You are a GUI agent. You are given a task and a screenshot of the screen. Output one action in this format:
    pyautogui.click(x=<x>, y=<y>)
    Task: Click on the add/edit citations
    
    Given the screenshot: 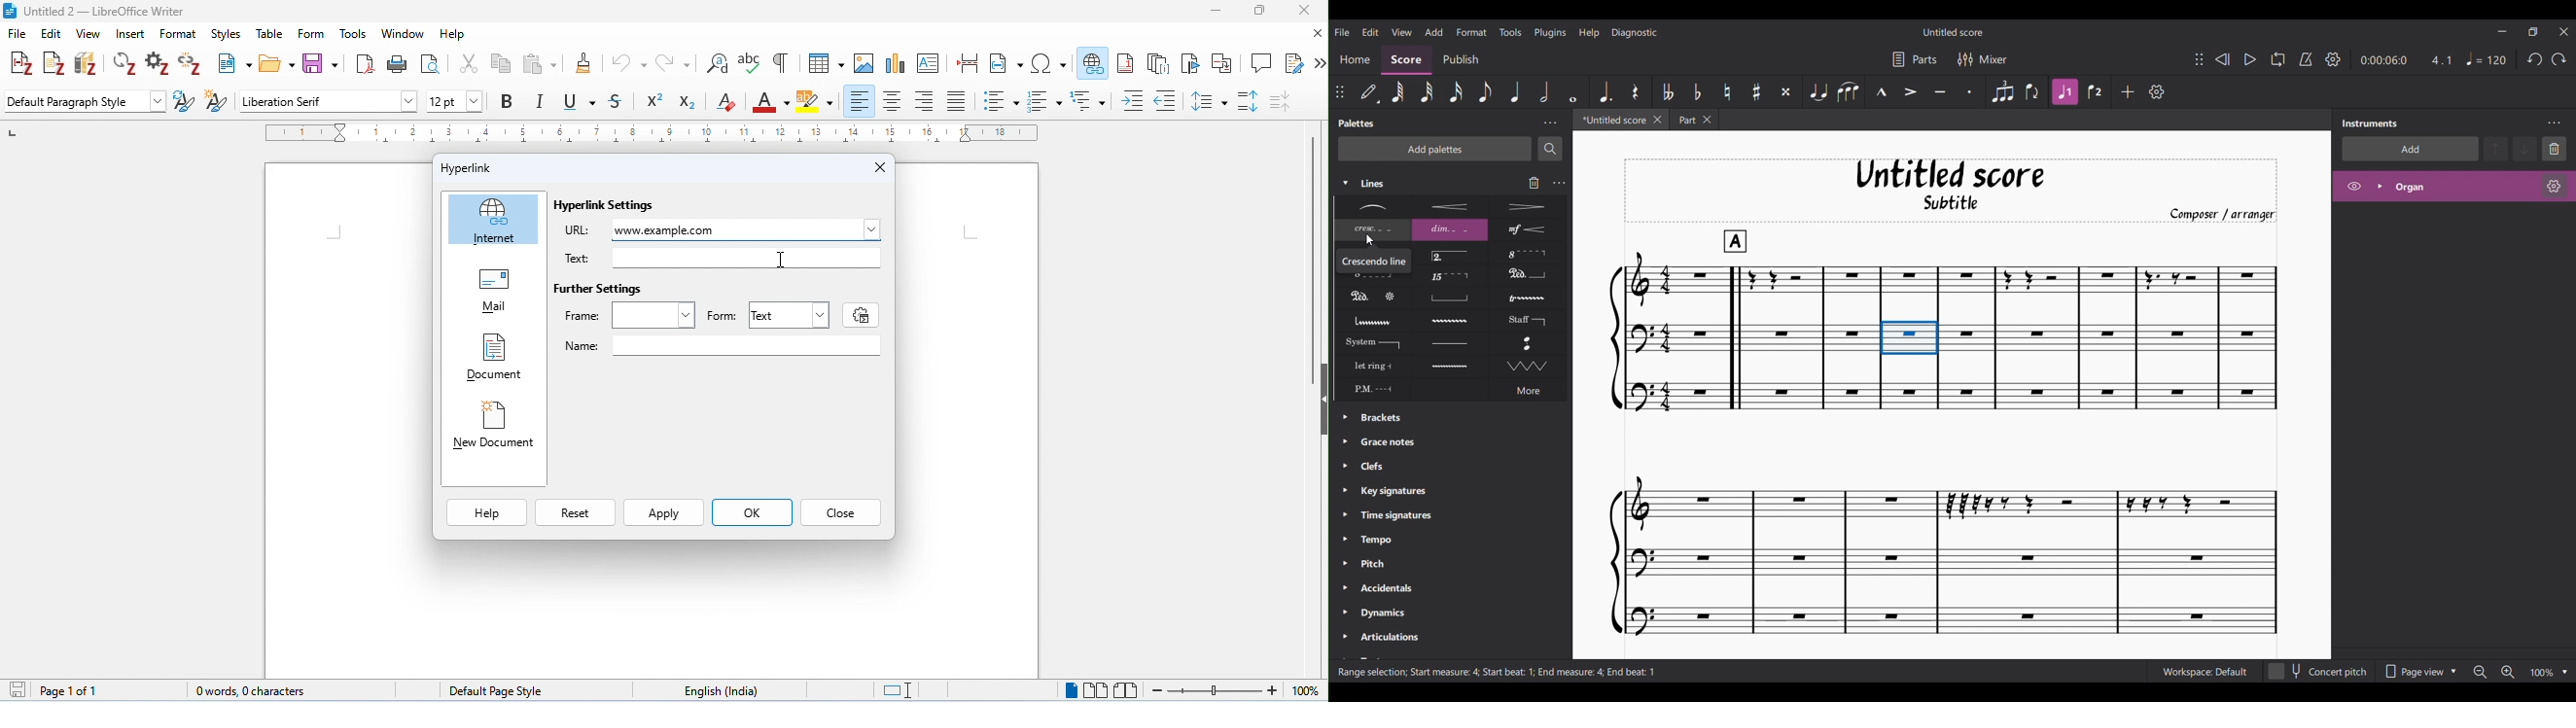 What is the action you would take?
    pyautogui.click(x=22, y=65)
    